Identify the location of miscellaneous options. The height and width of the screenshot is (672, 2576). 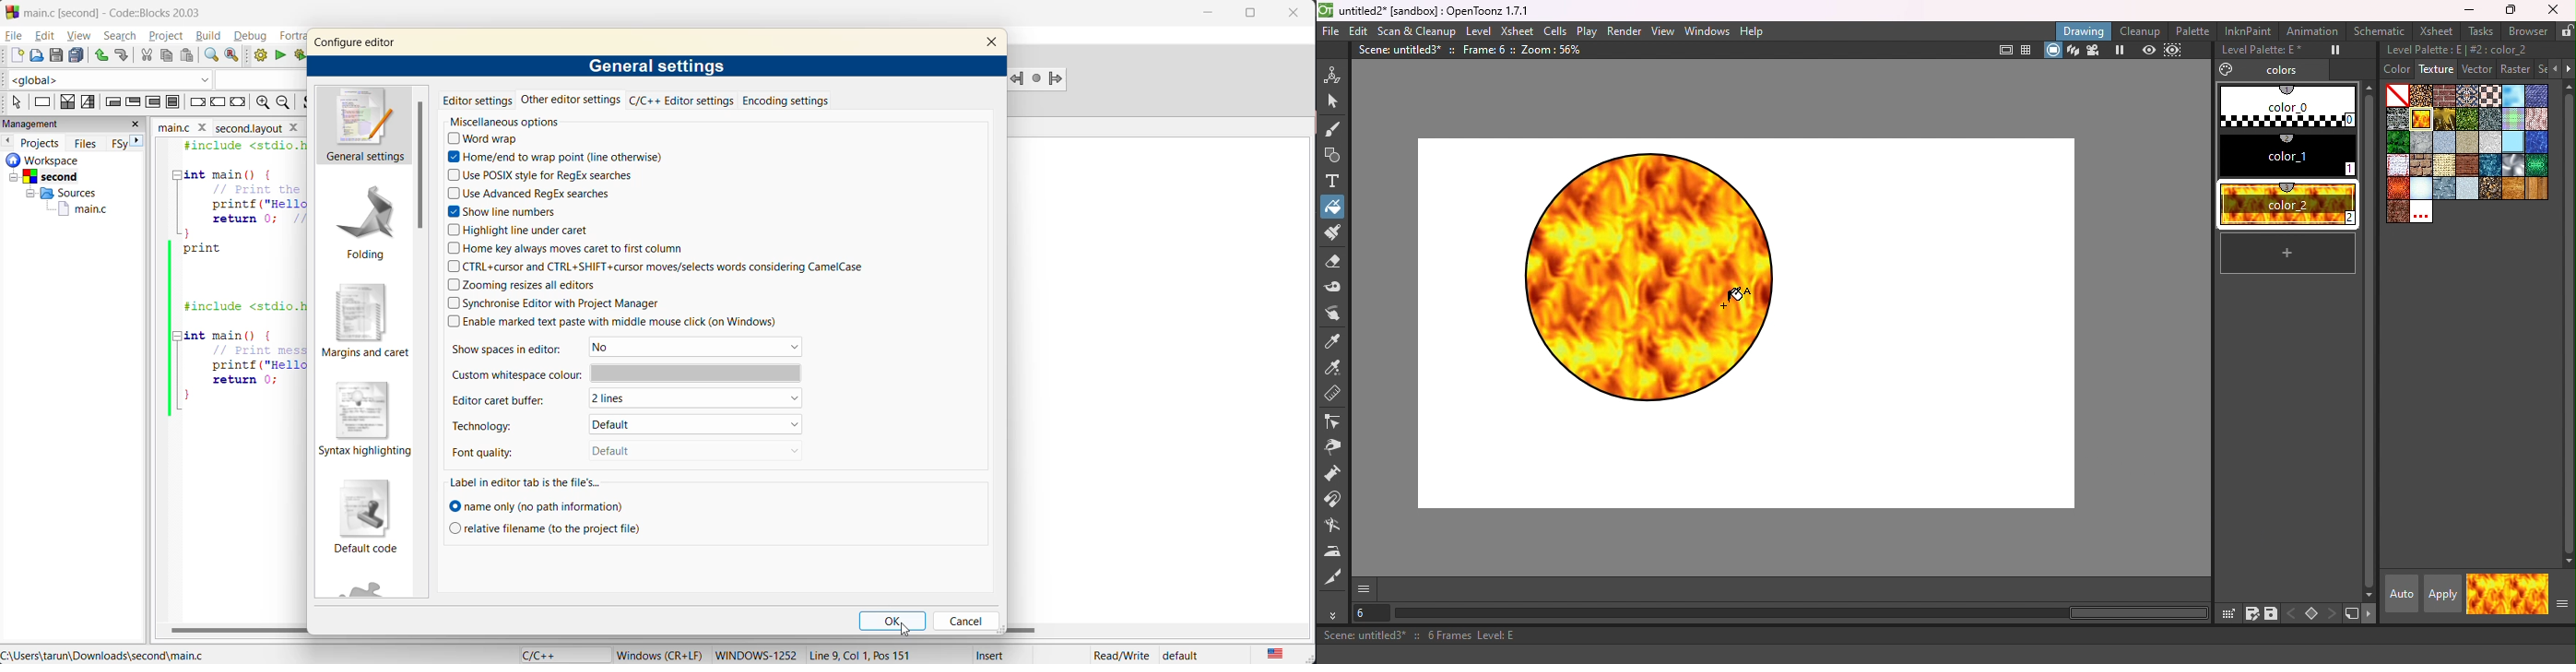
(509, 121).